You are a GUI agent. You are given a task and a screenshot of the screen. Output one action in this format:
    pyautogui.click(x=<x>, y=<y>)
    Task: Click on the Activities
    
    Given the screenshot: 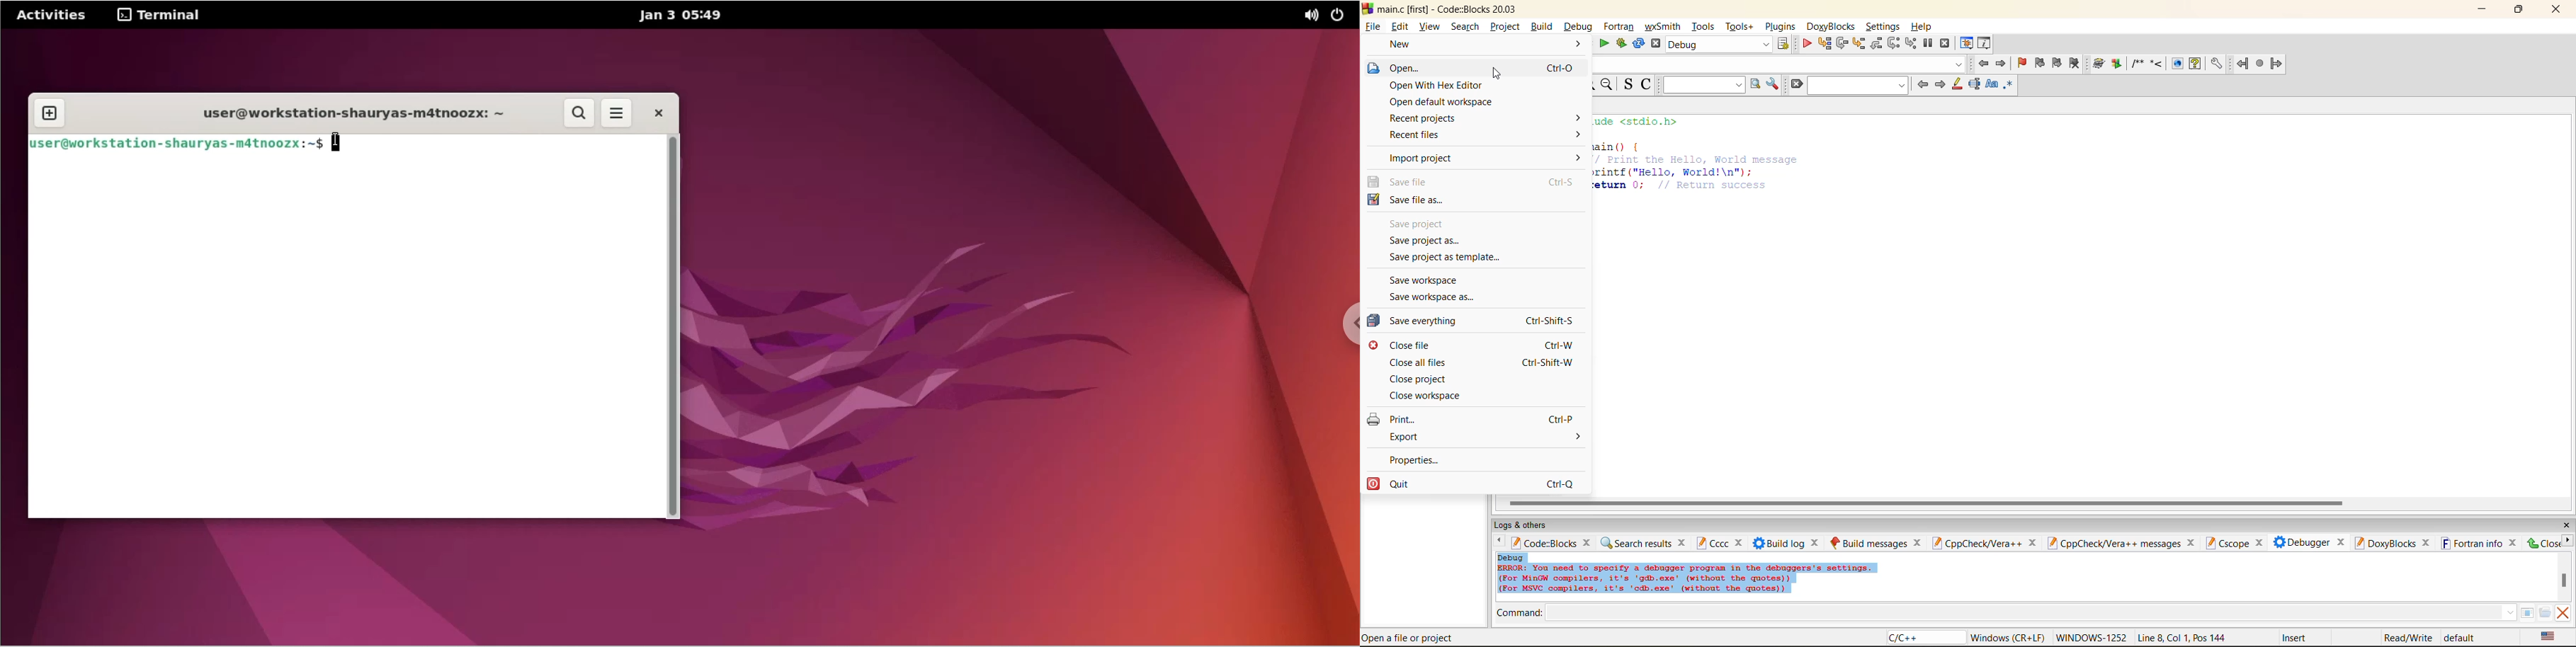 What is the action you would take?
    pyautogui.click(x=52, y=16)
    